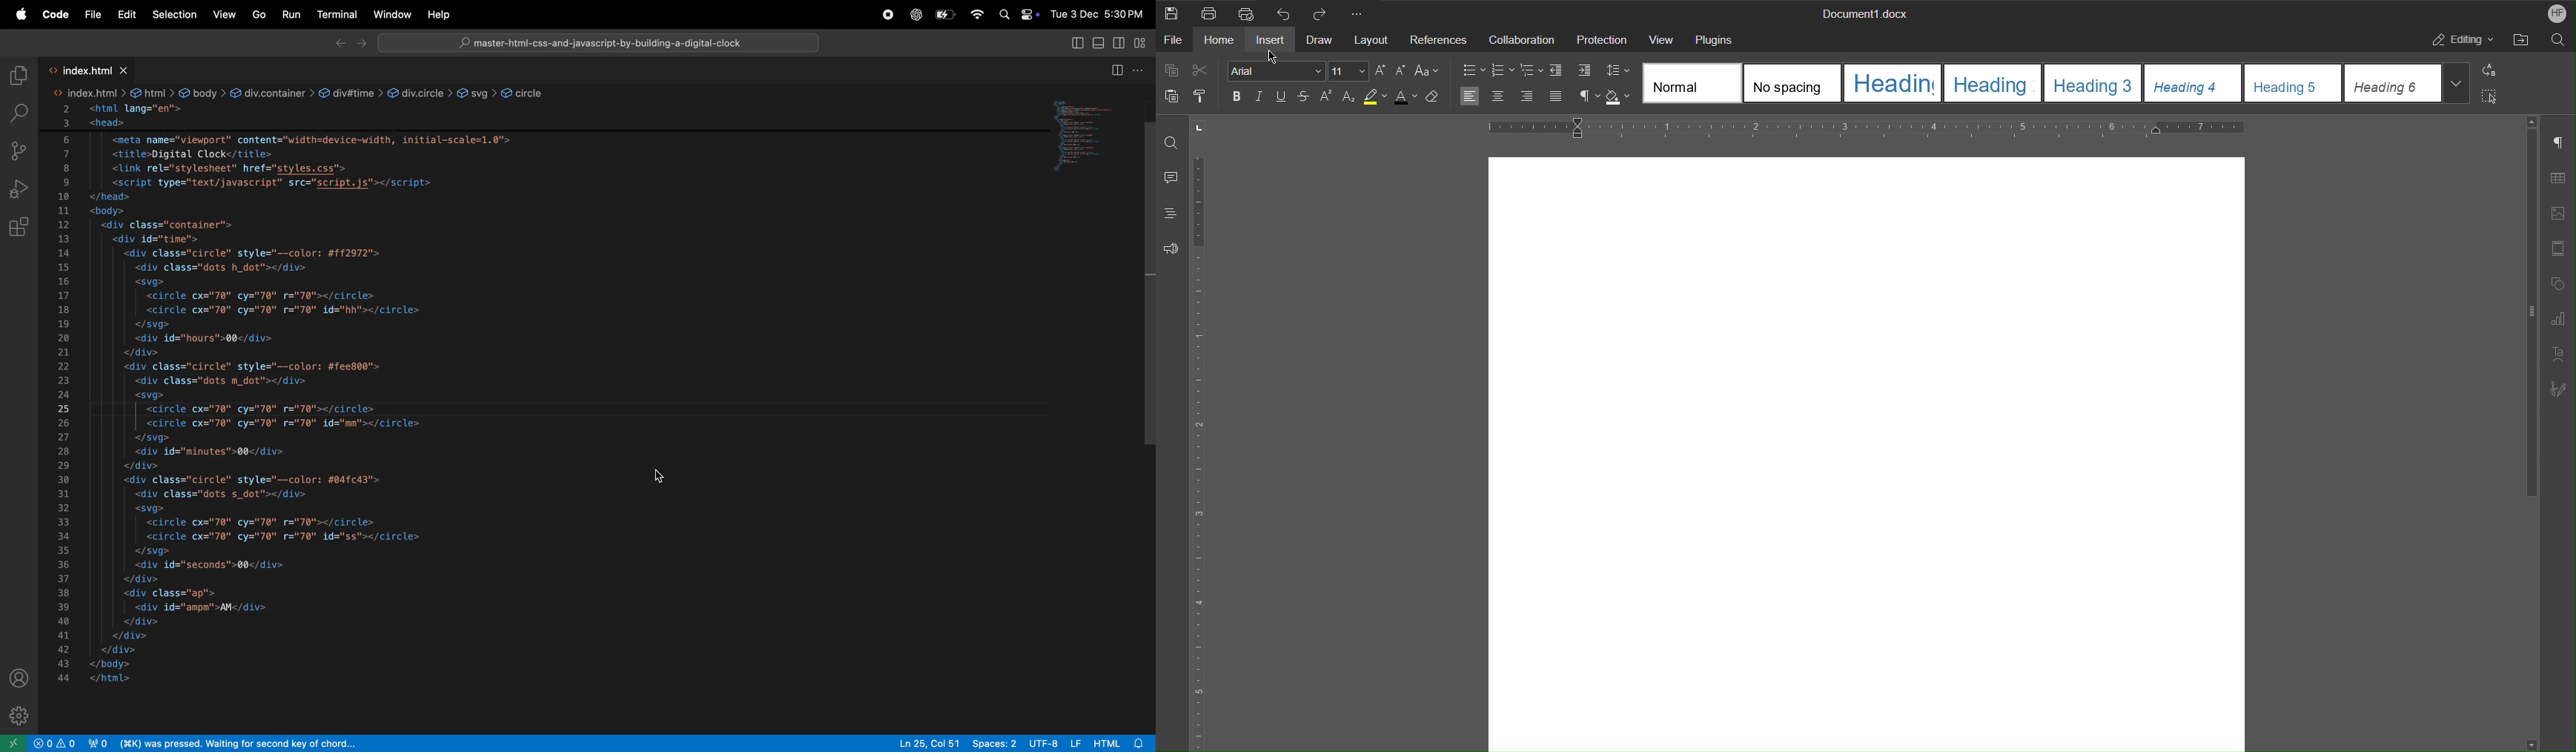  Describe the element at coordinates (1269, 42) in the screenshot. I see `Insert` at that location.